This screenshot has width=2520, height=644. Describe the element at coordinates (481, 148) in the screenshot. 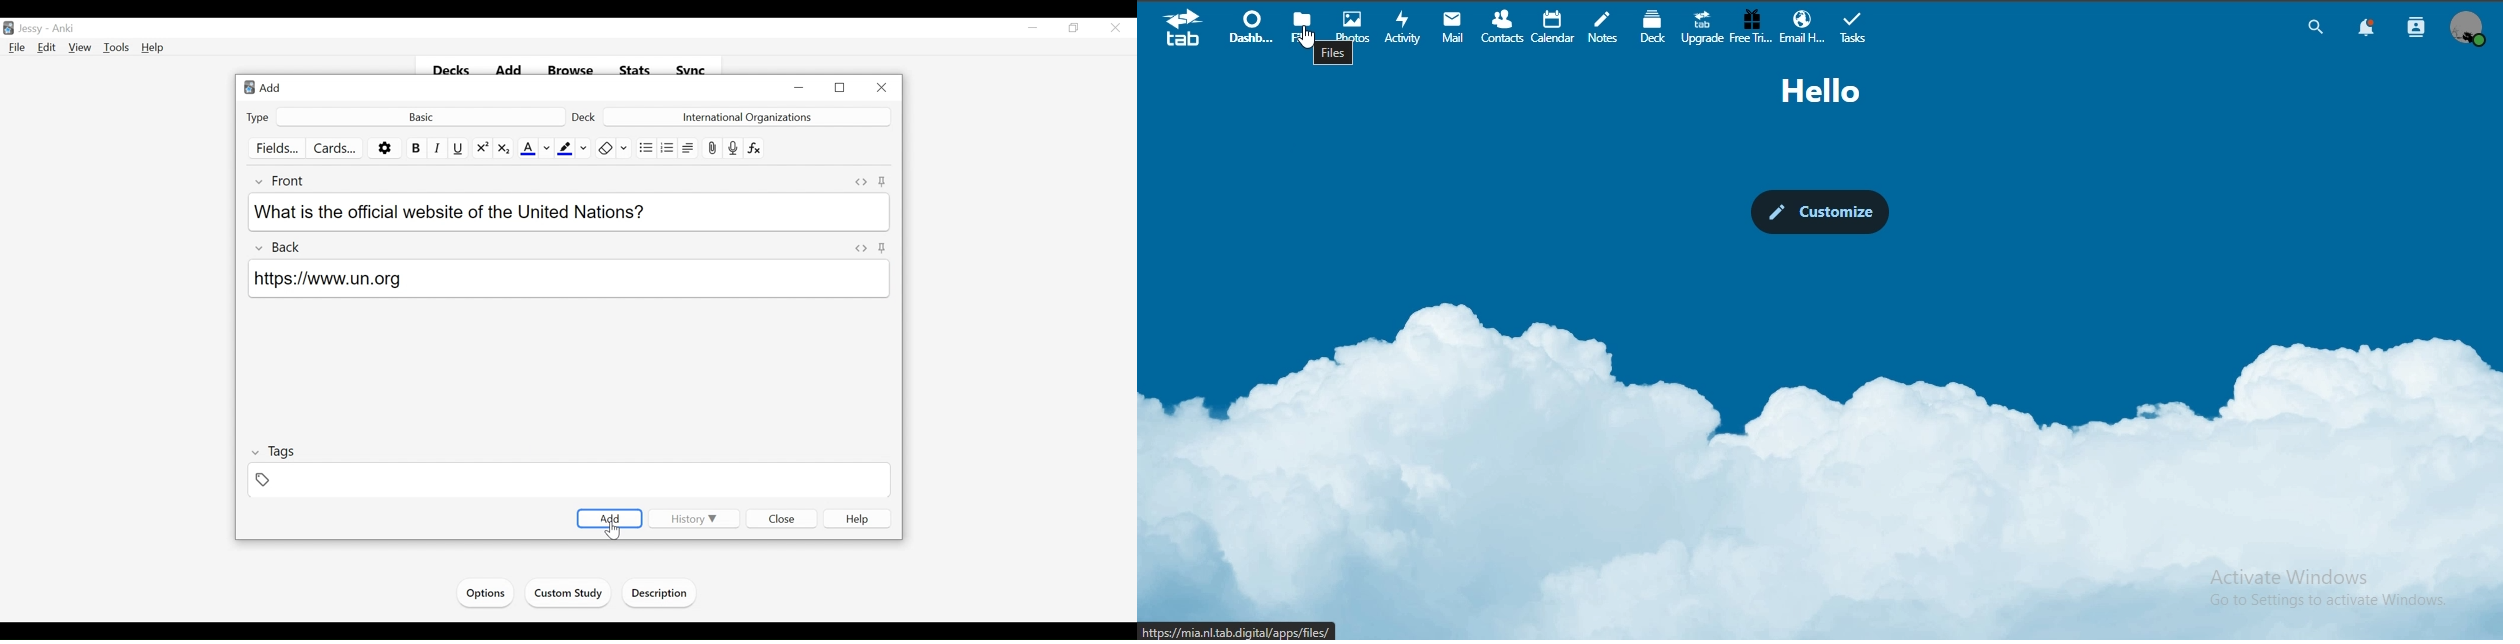

I see `Superscript` at that location.